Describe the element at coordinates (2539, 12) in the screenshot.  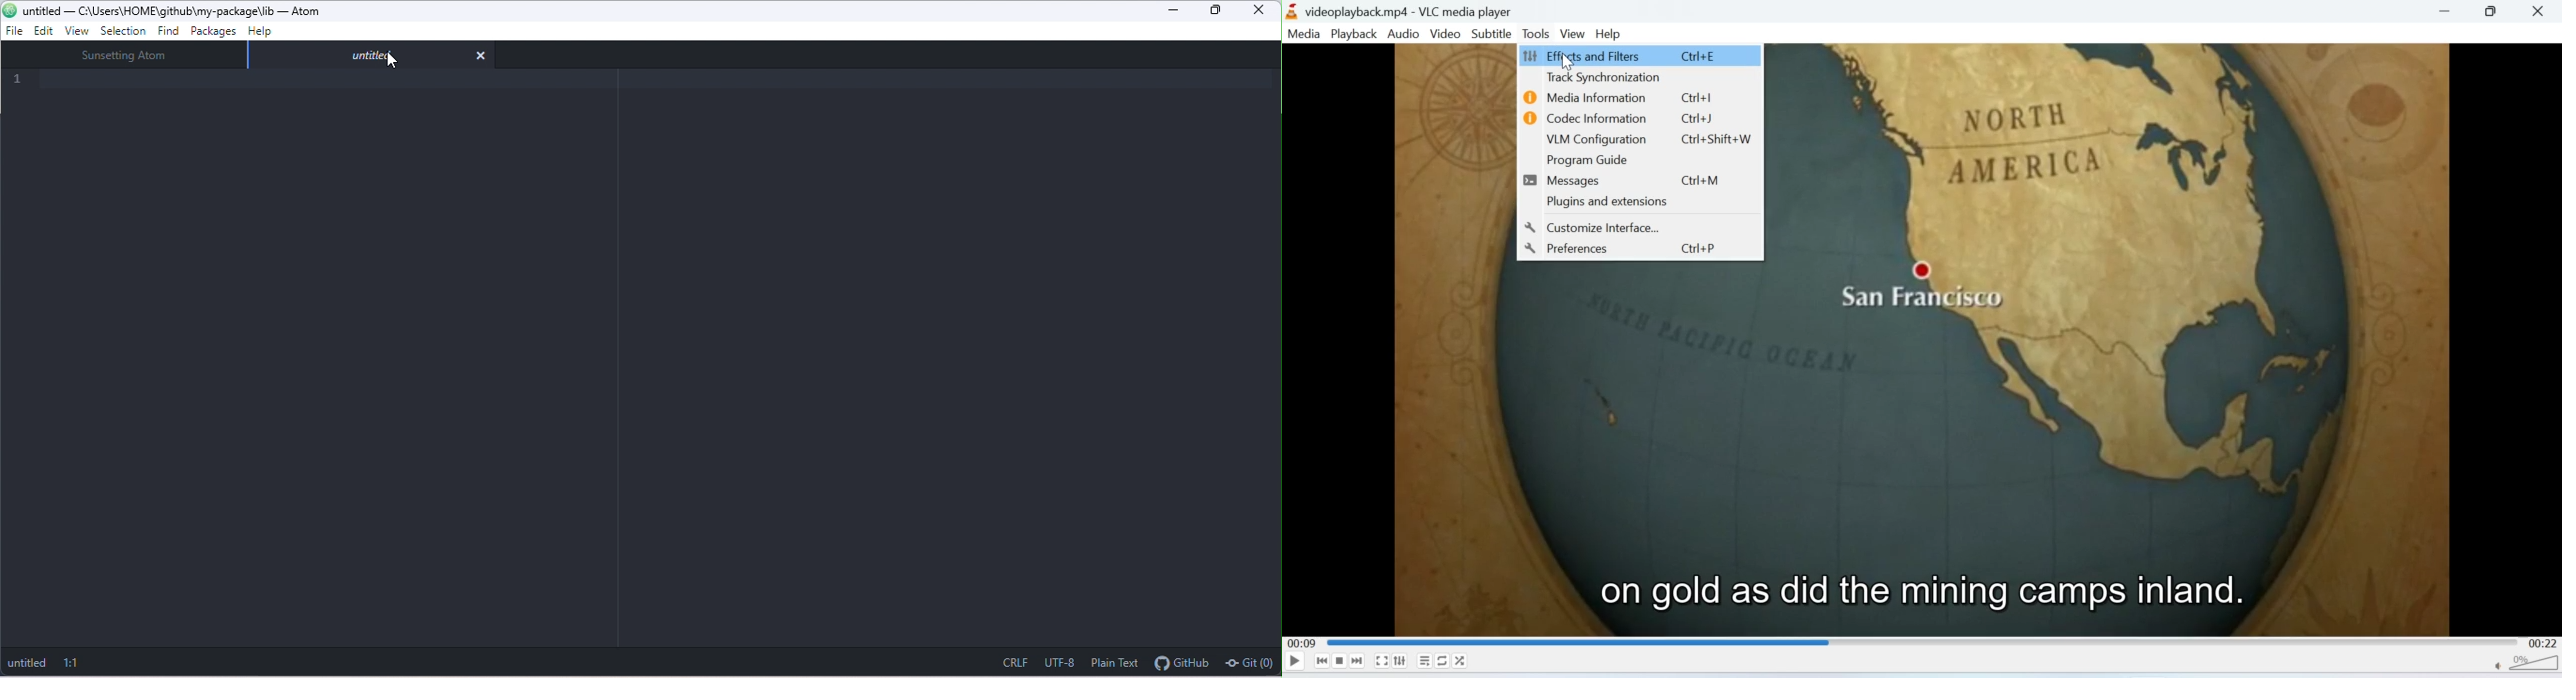
I see `Close` at that location.